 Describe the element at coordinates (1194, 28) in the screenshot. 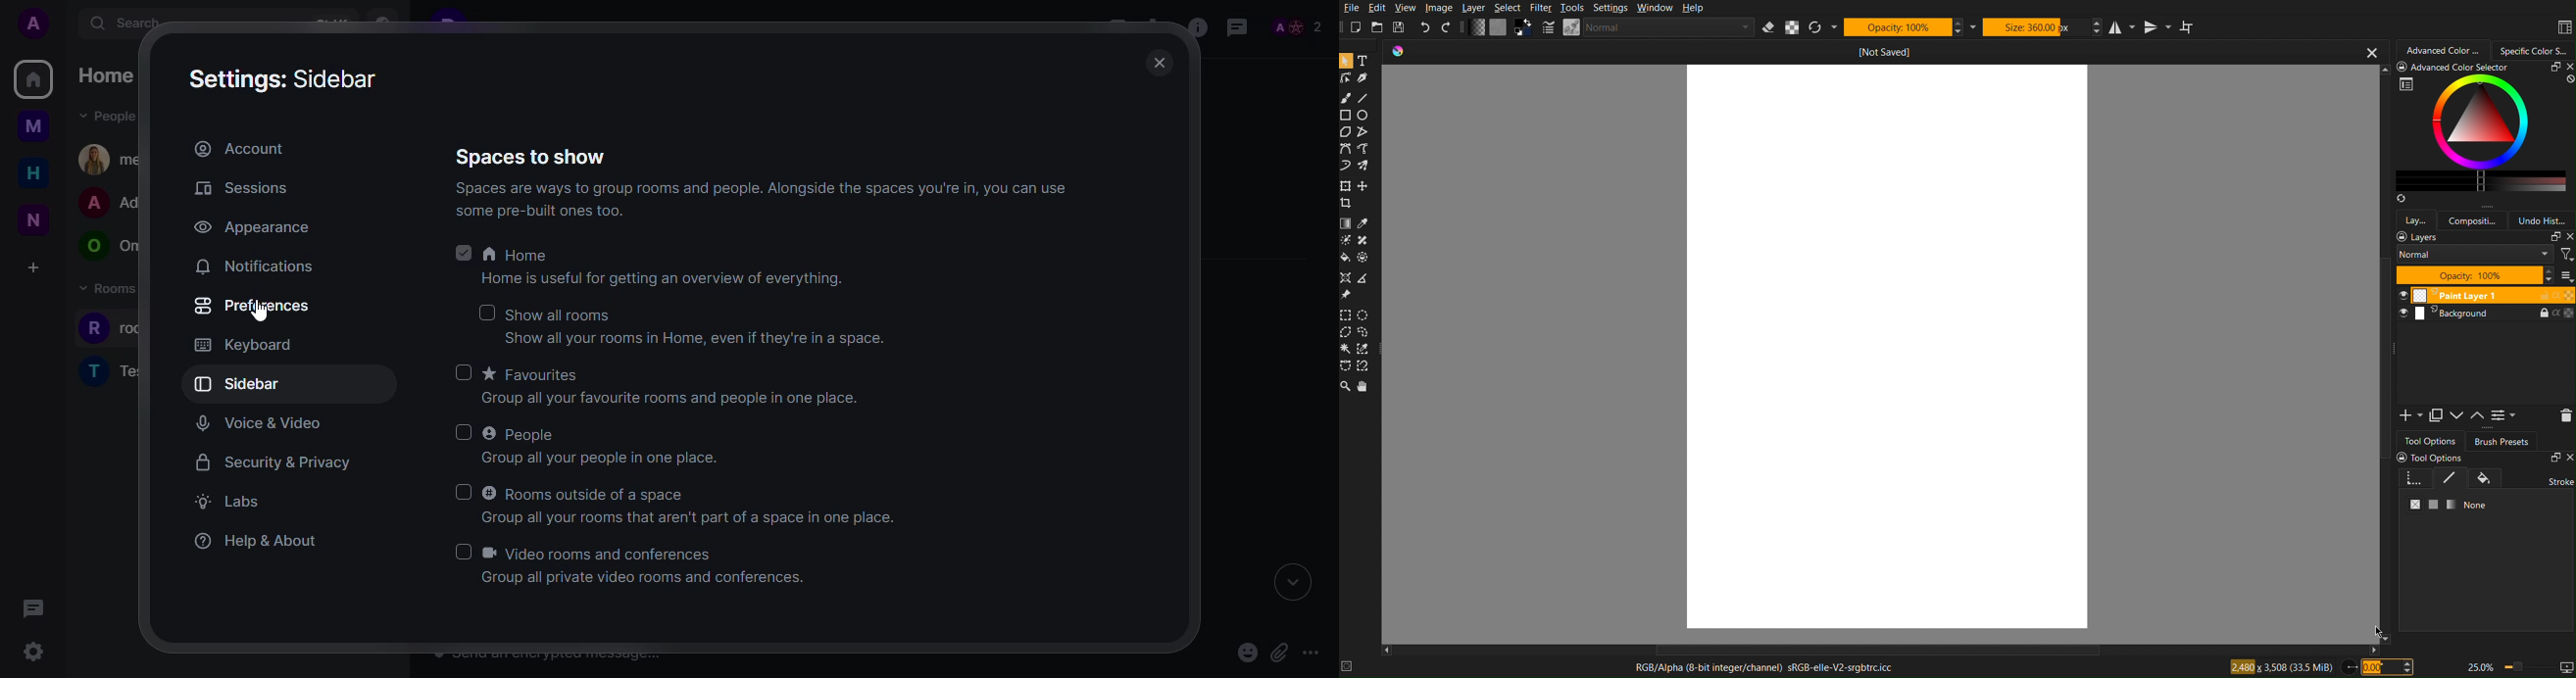

I see `info` at that location.